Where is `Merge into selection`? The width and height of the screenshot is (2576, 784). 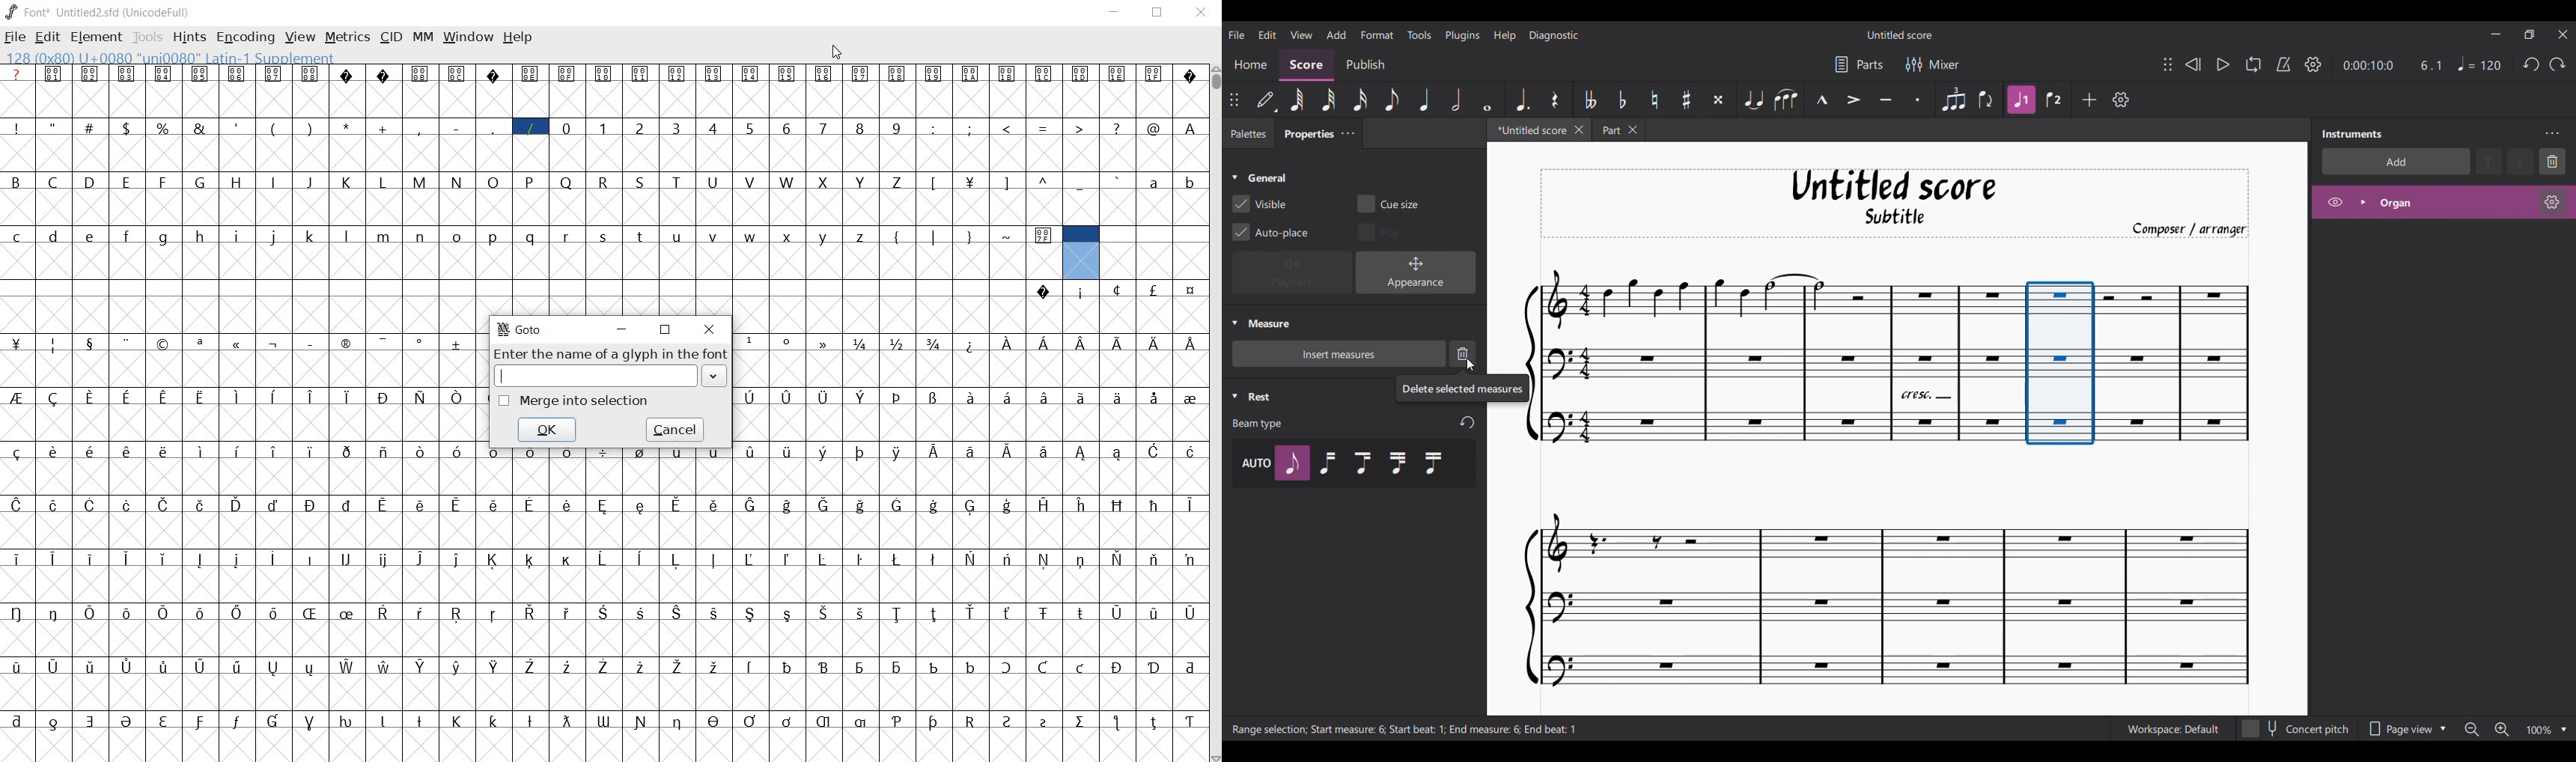
Merge into selection is located at coordinates (595, 403).